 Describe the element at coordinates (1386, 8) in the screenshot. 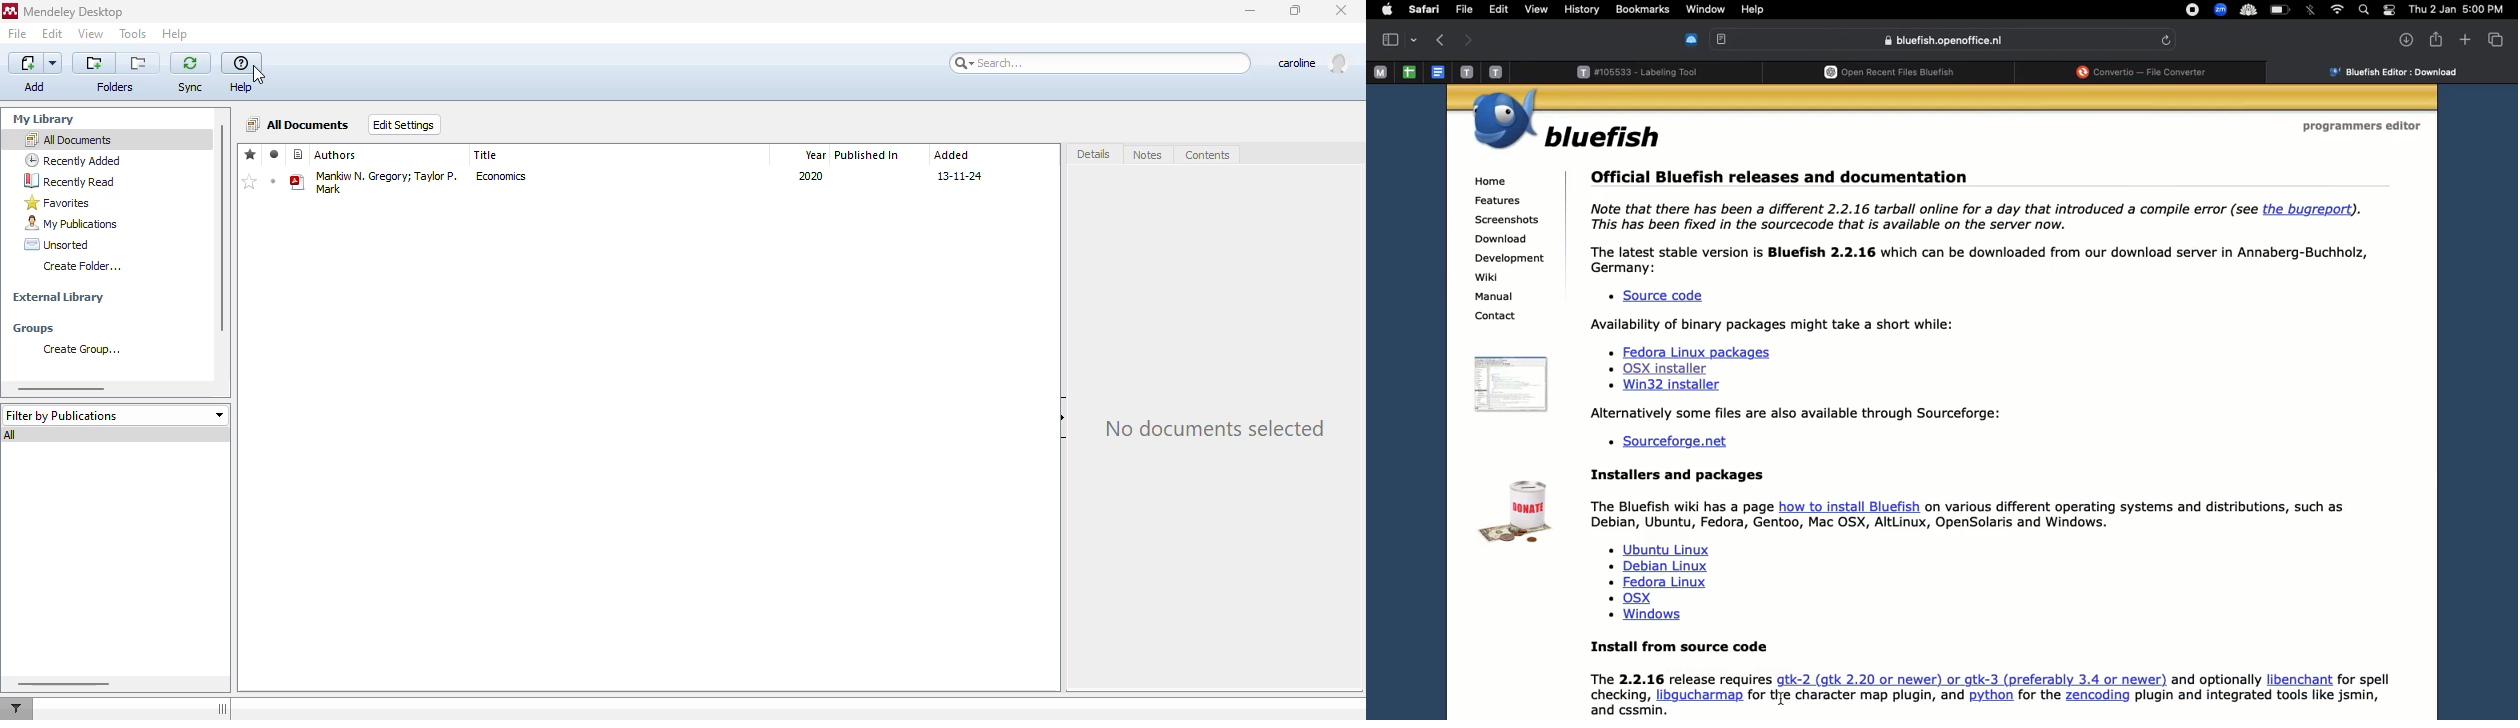

I see `apple` at that location.